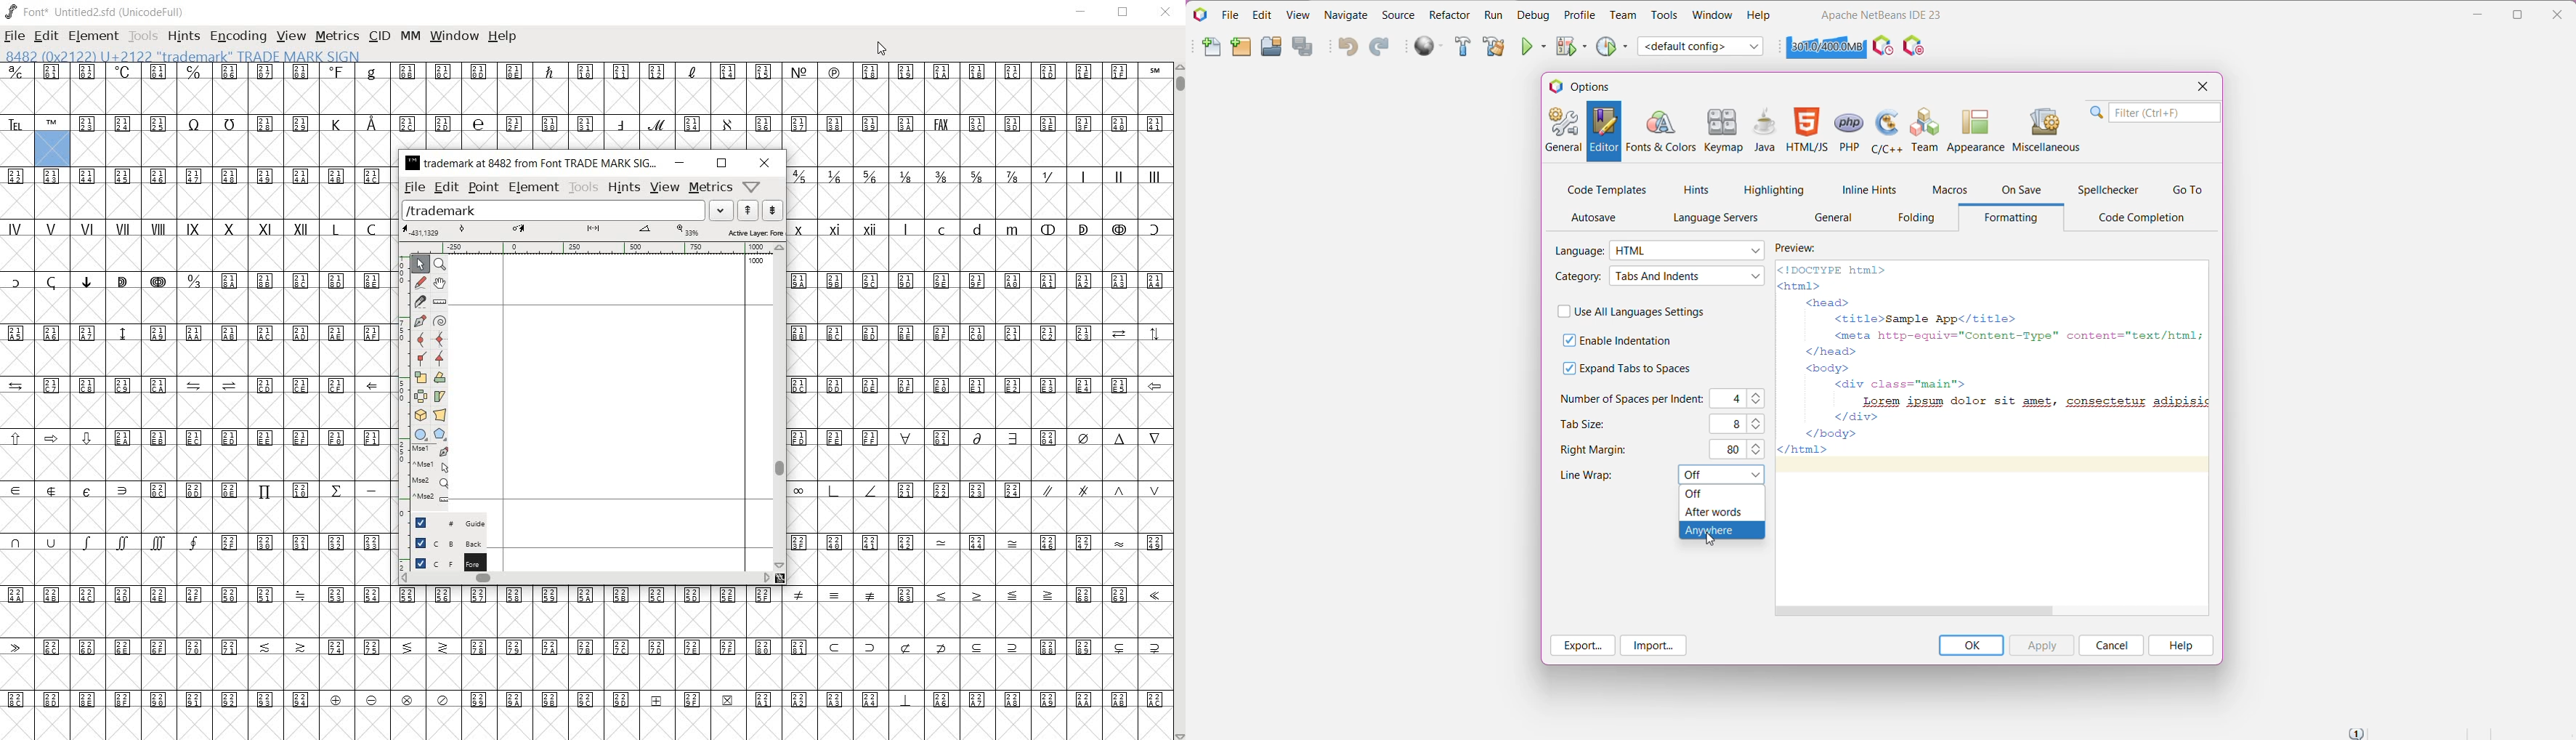  What do you see at coordinates (336, 38) in the screenshot?
I see `METRICS` at bounding box center [336, 38].